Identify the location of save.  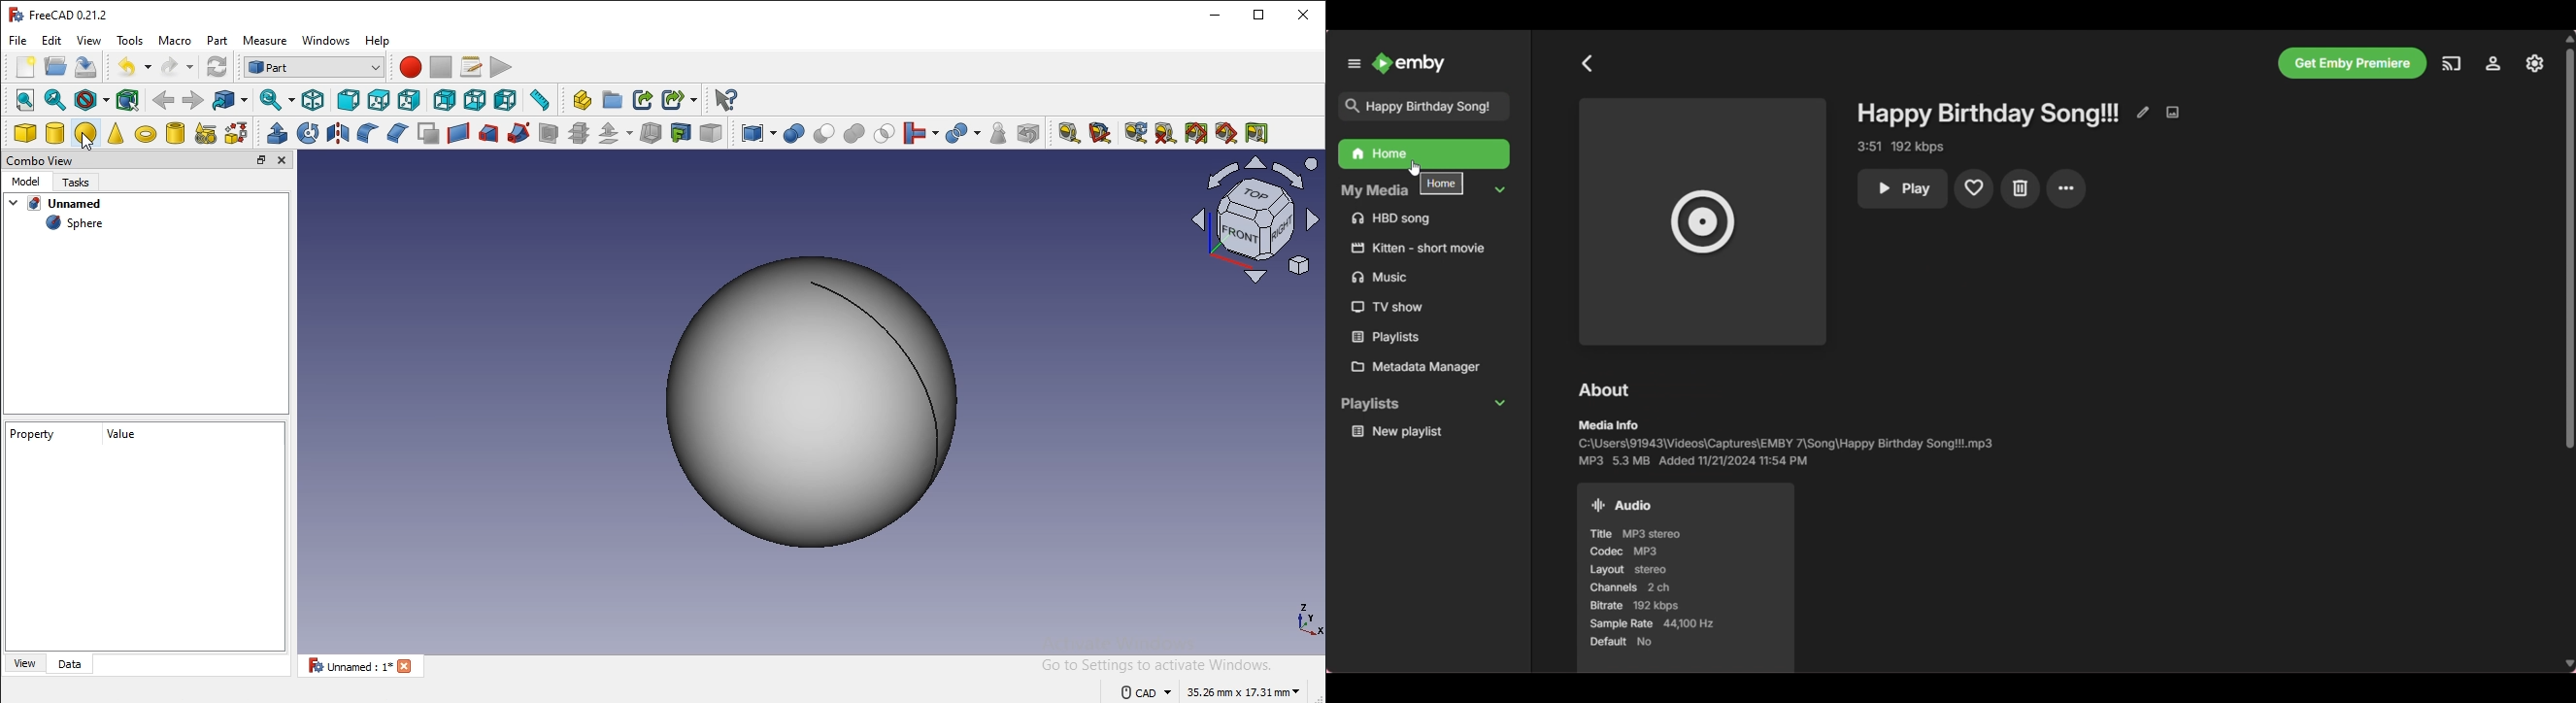
(56, 65).